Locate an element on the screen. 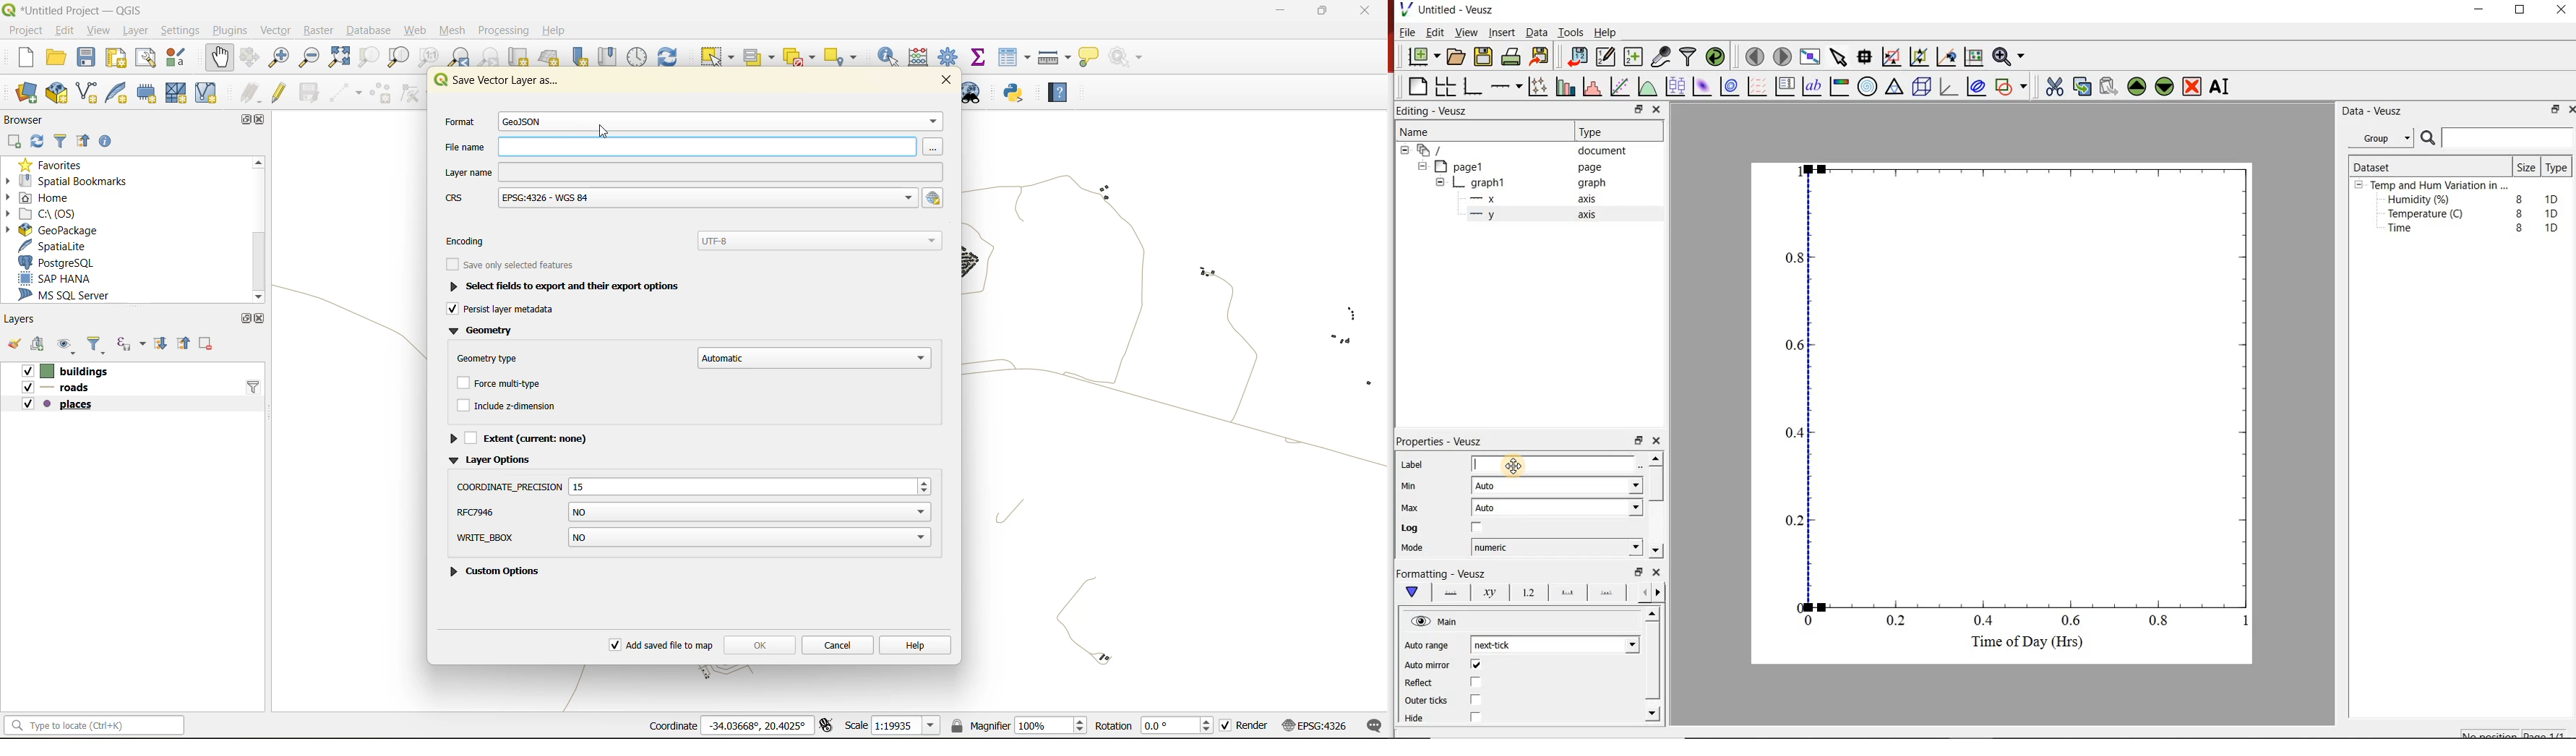  hide sub menu is located at coordinates (1403, 152).